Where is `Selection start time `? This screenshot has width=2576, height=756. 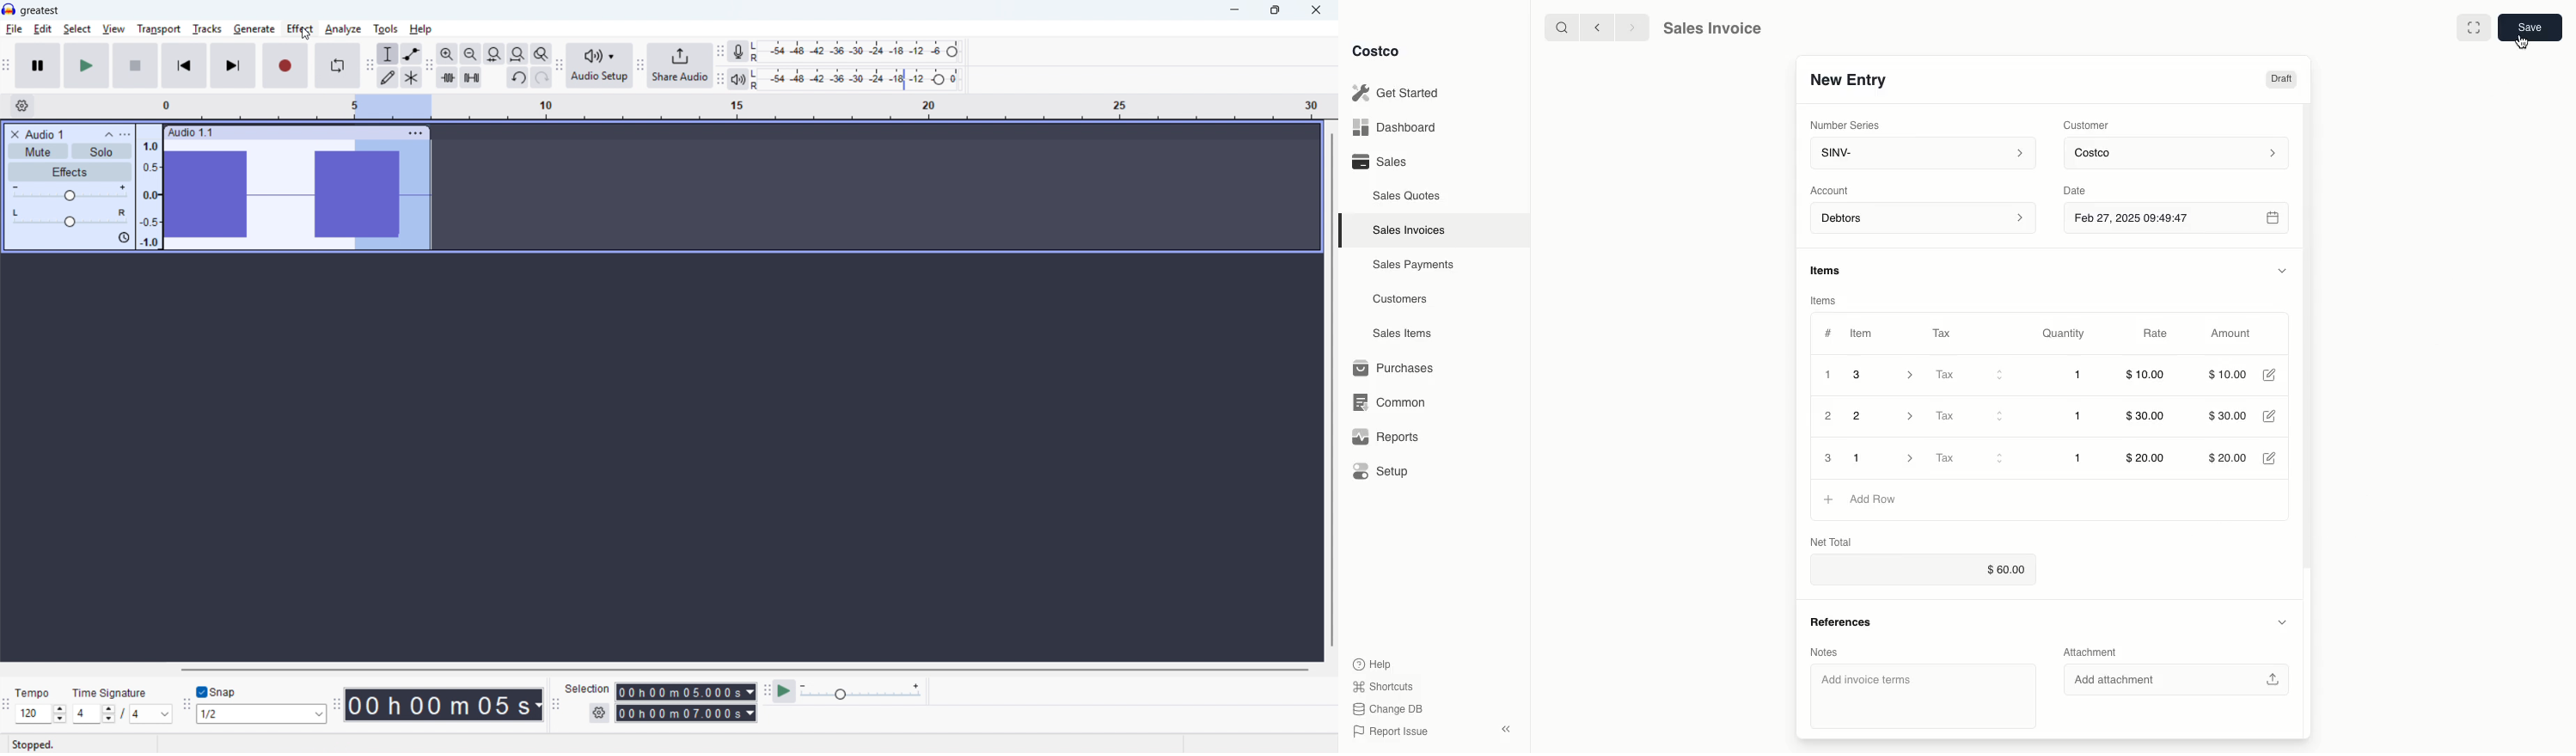 Selection start time  is located at coordinates (687, 692).